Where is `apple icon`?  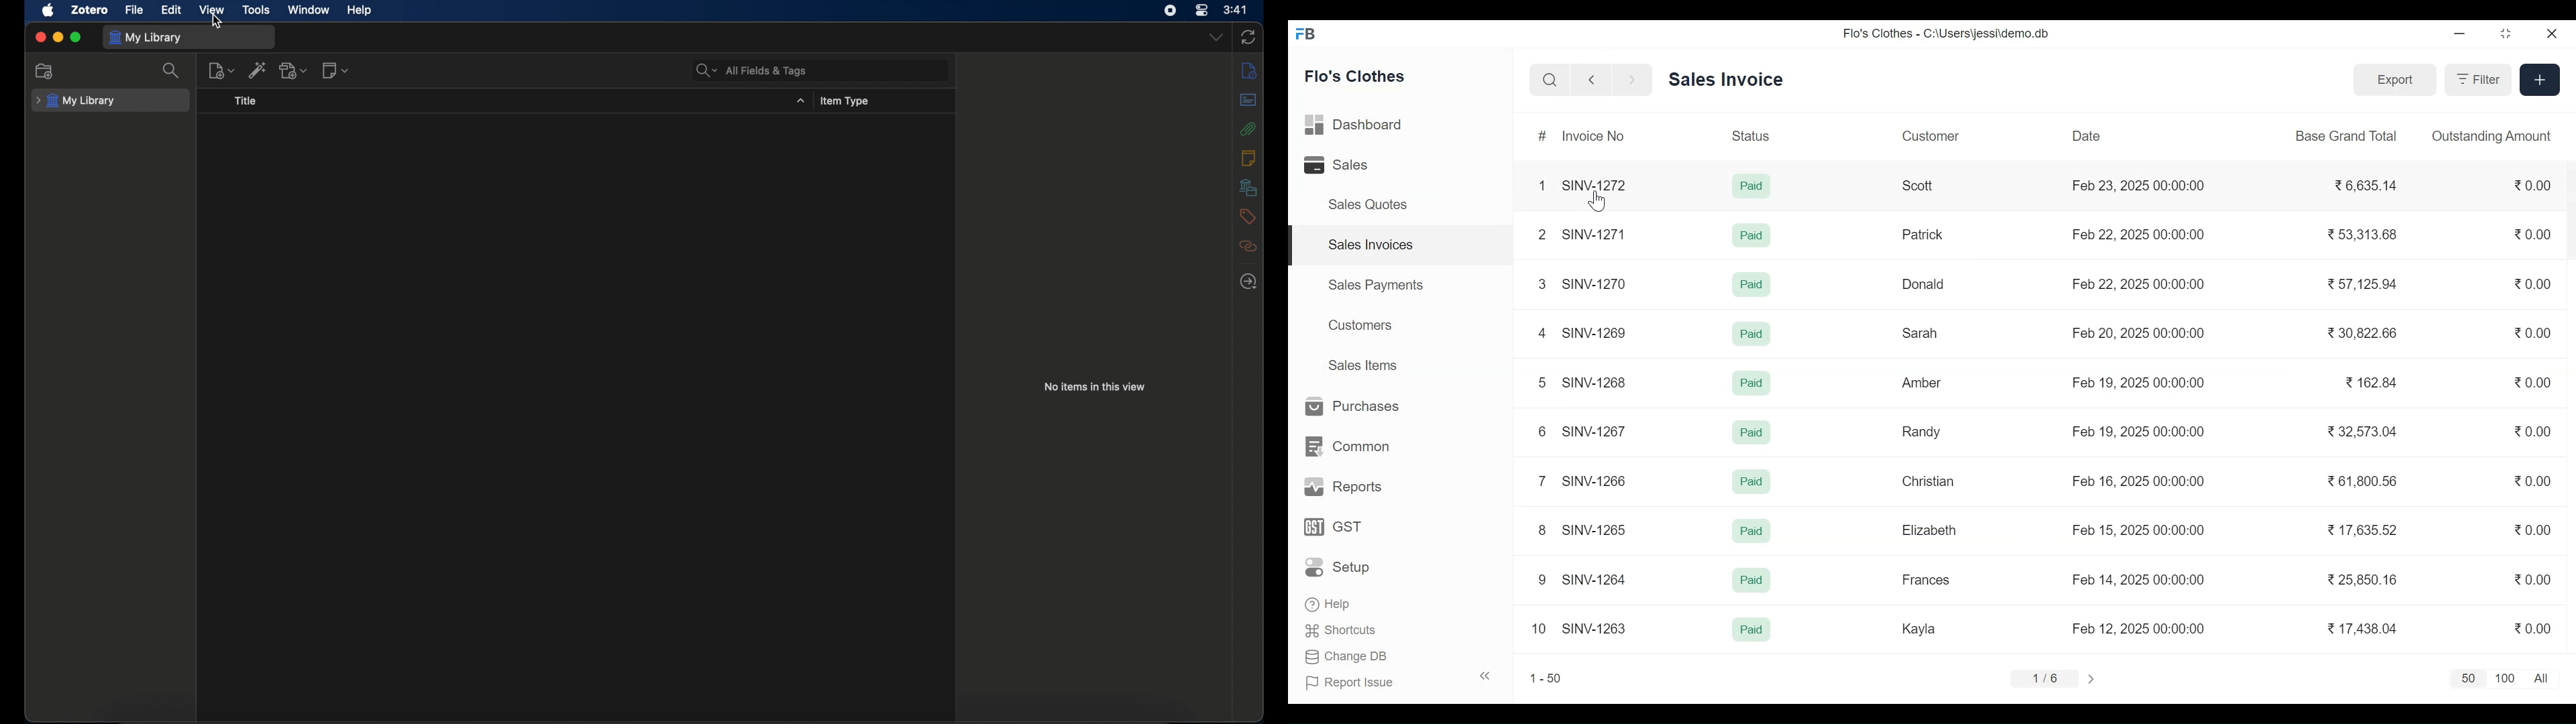
apple icon is located at coordinates (49, 11).